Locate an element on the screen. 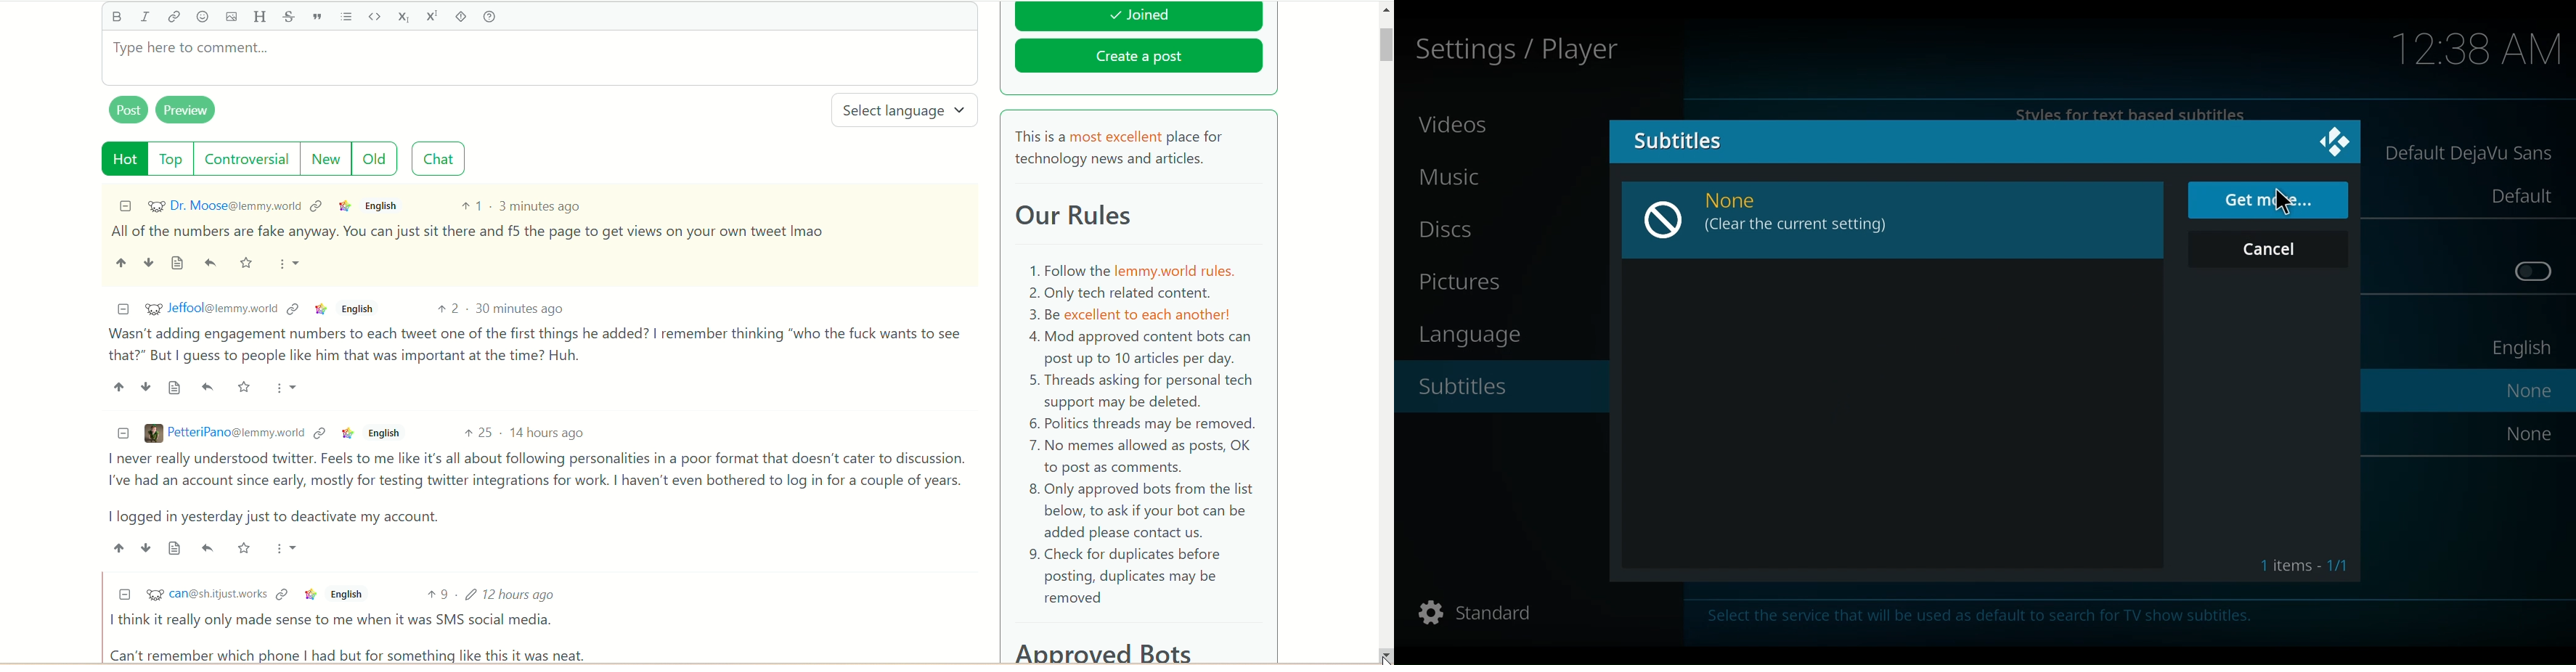 This screenshot has width=2576, height=672. Settings/player is located at coordinates (1515, 51).